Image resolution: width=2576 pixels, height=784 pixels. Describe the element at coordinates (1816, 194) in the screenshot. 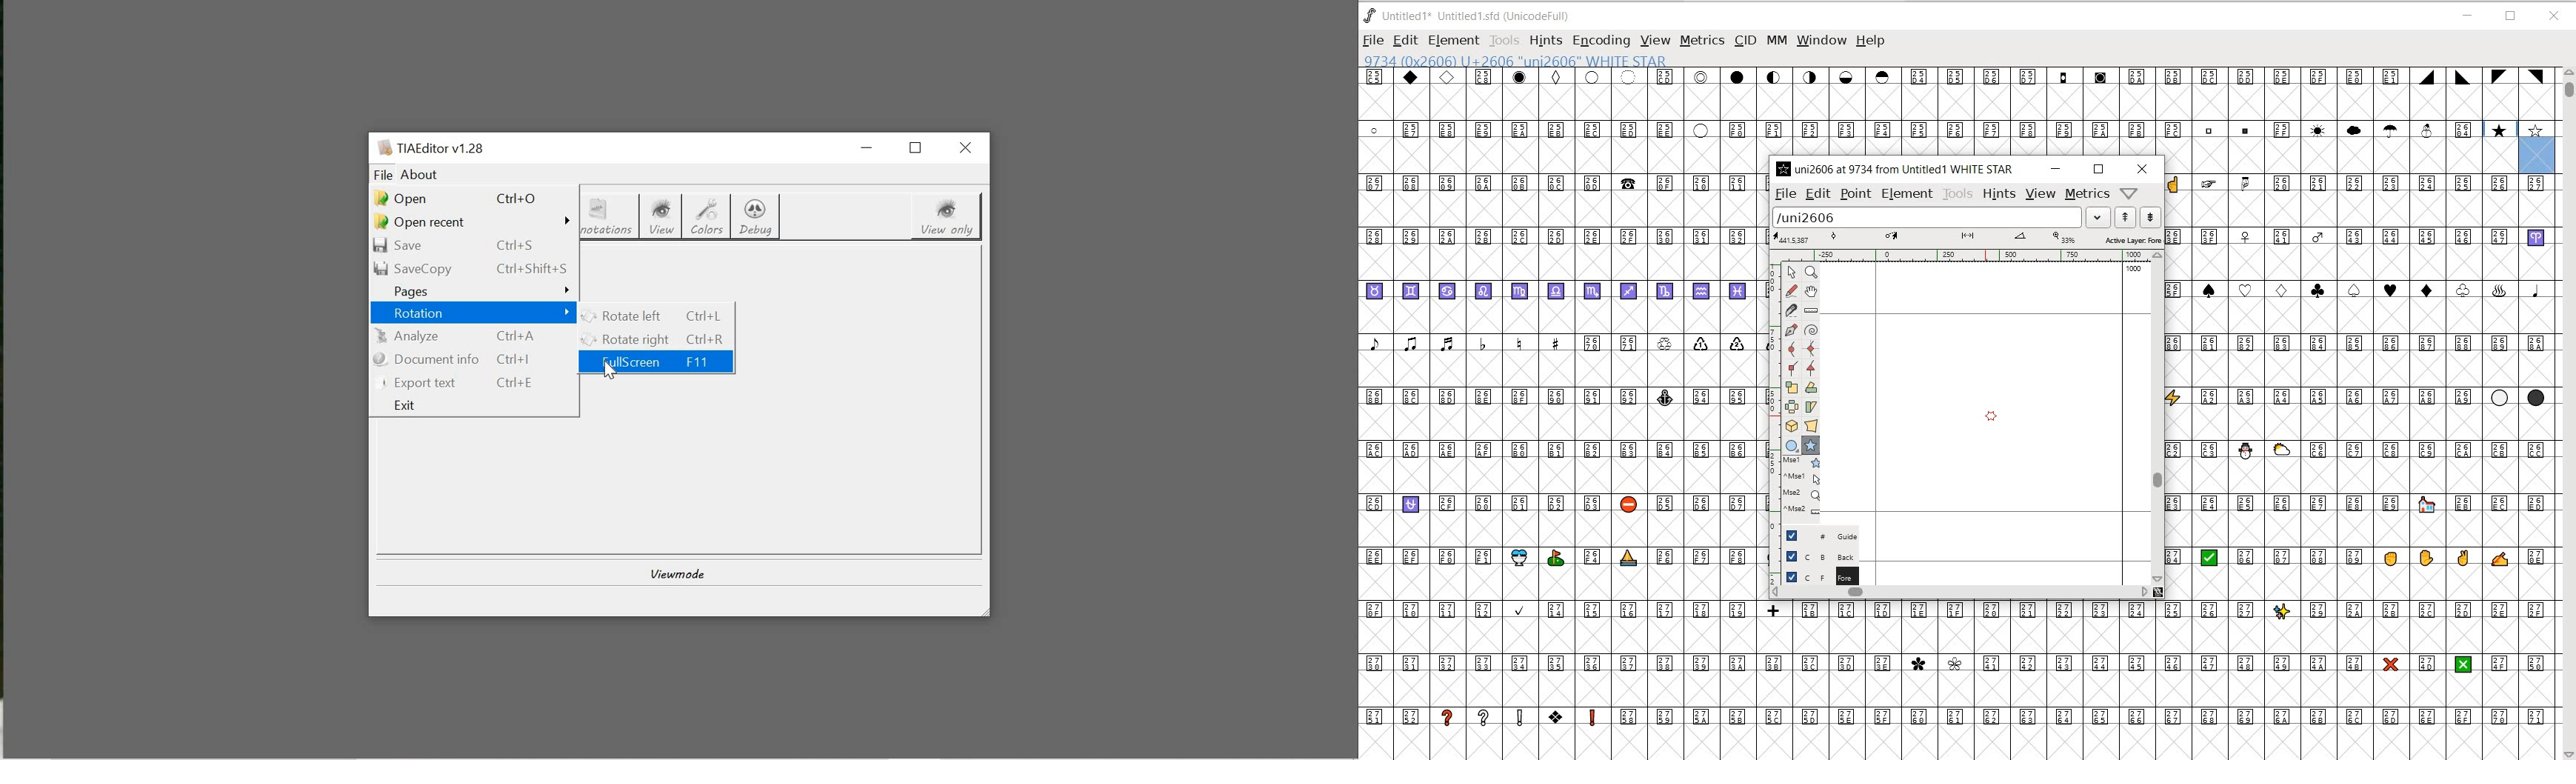

I see `EDIT` at that location.